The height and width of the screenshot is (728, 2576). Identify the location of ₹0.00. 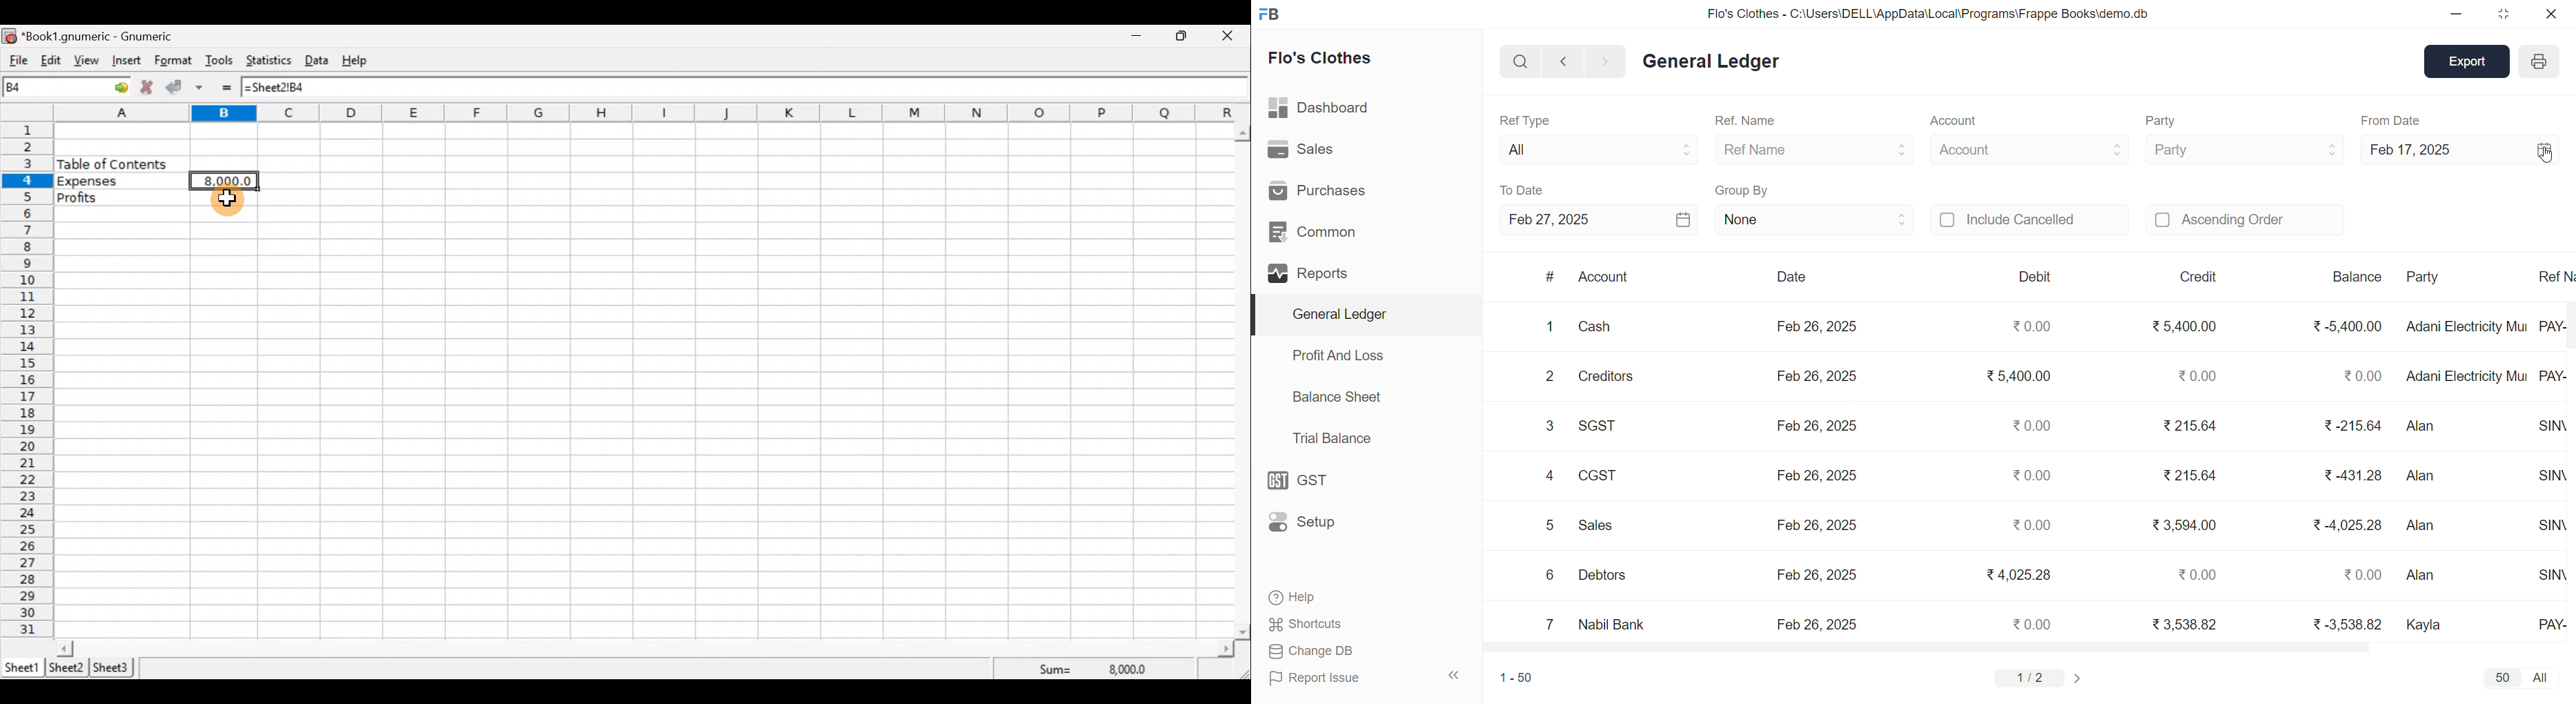
(2196, 375).